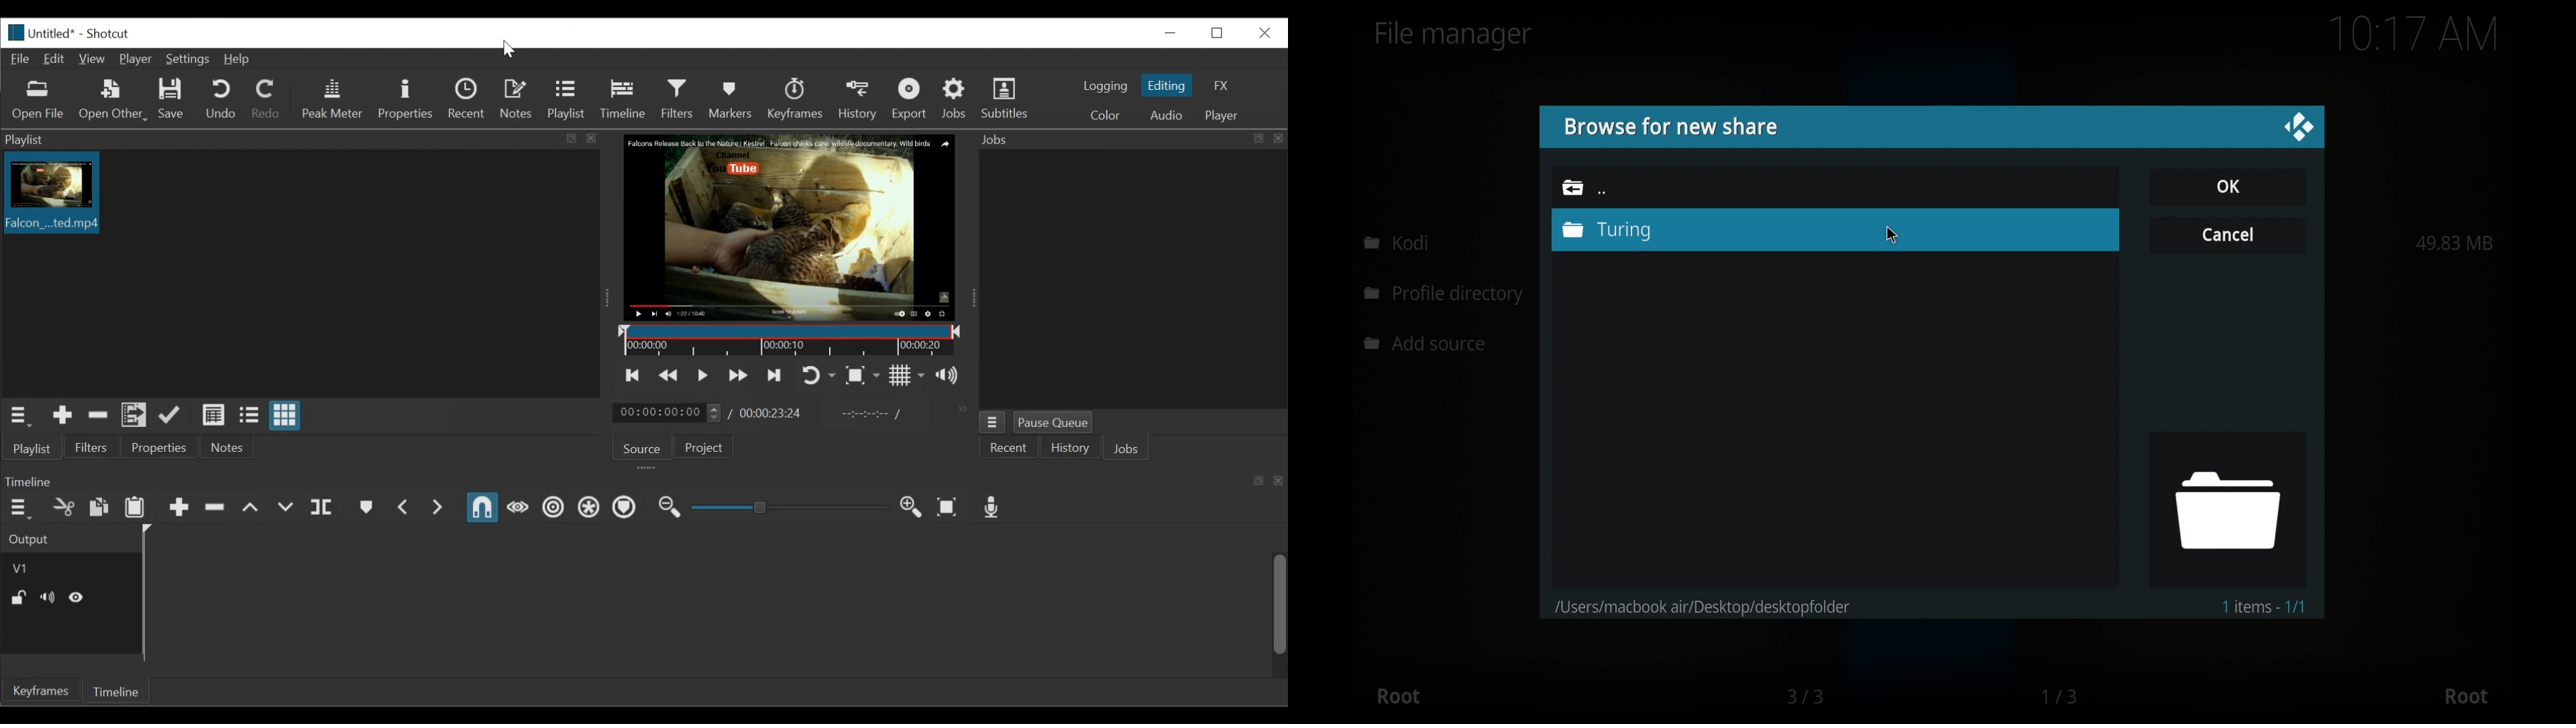 The height and width of the screenshot is (728, 2576). What do you see at coordinates (1013, 100) in the screenshot?
I see `Subtitles` at bounding box center [1013, 100].